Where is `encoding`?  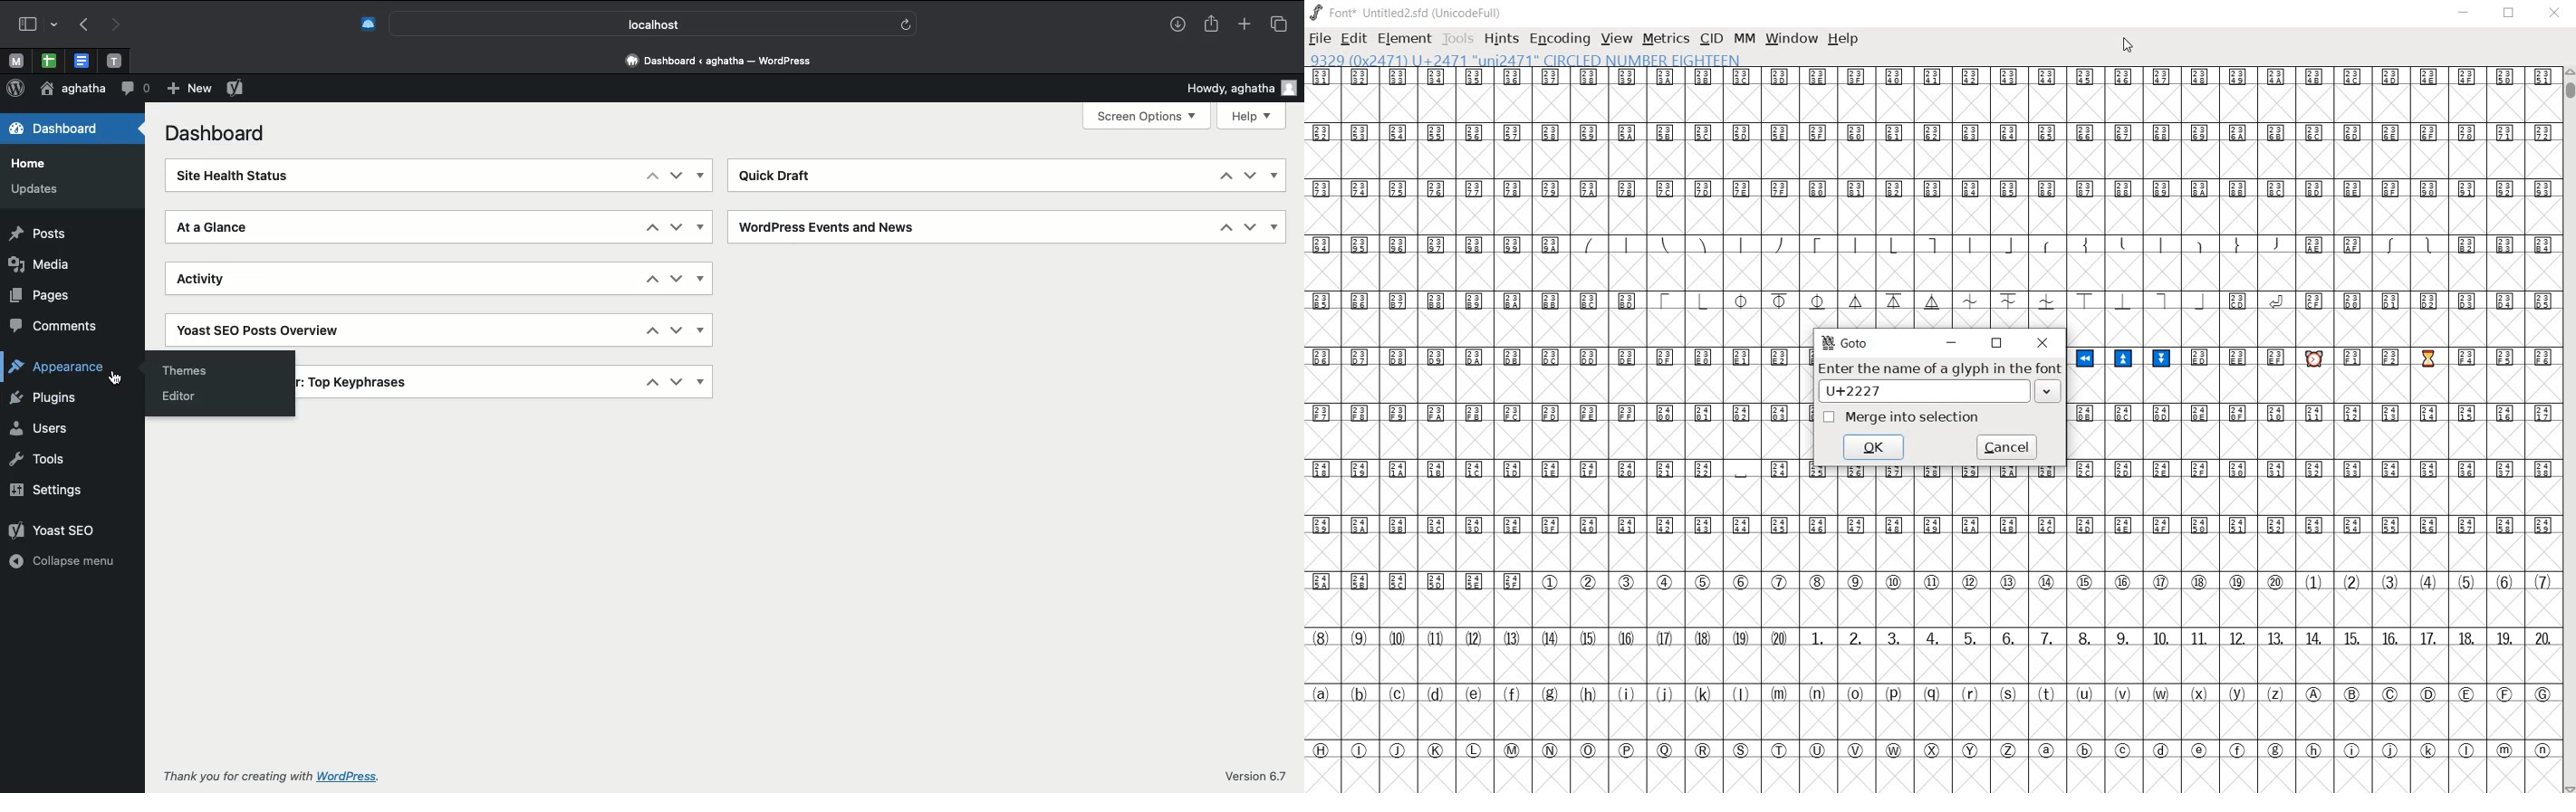
encoding is located at coordinates (1562, 39).